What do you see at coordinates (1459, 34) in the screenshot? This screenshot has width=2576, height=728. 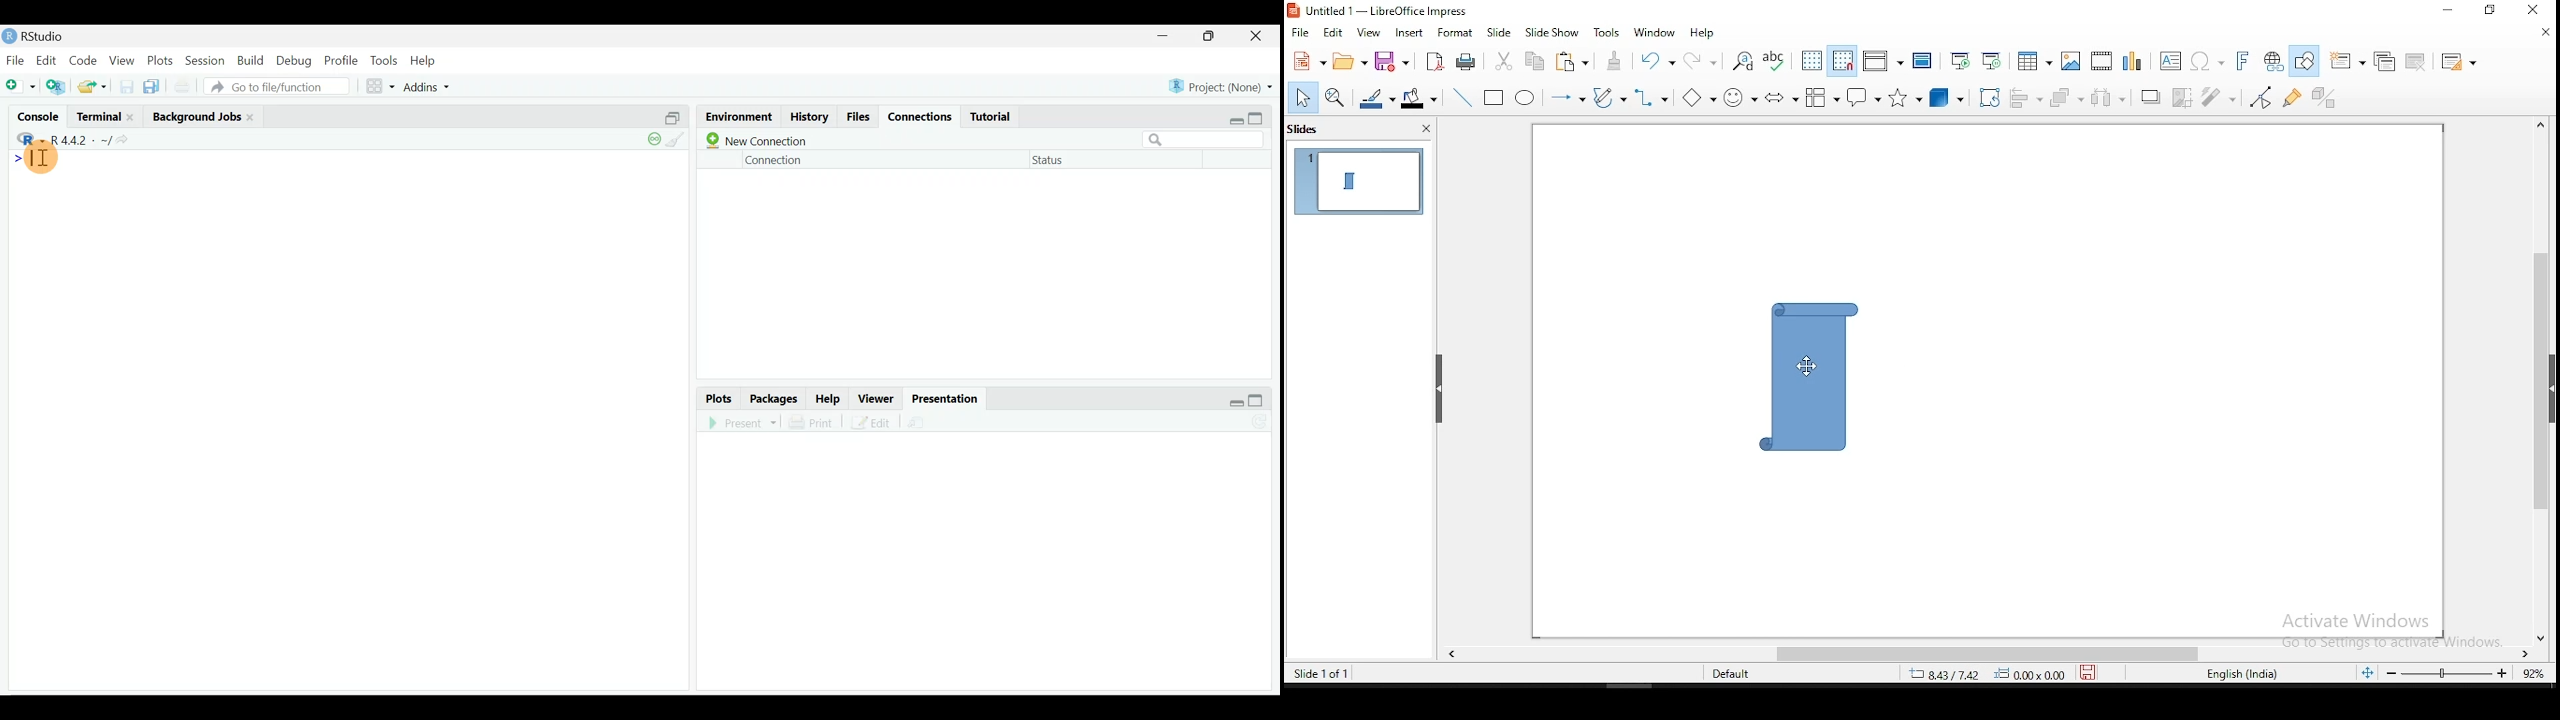 I see `format` at bounding box center [1459, 34].